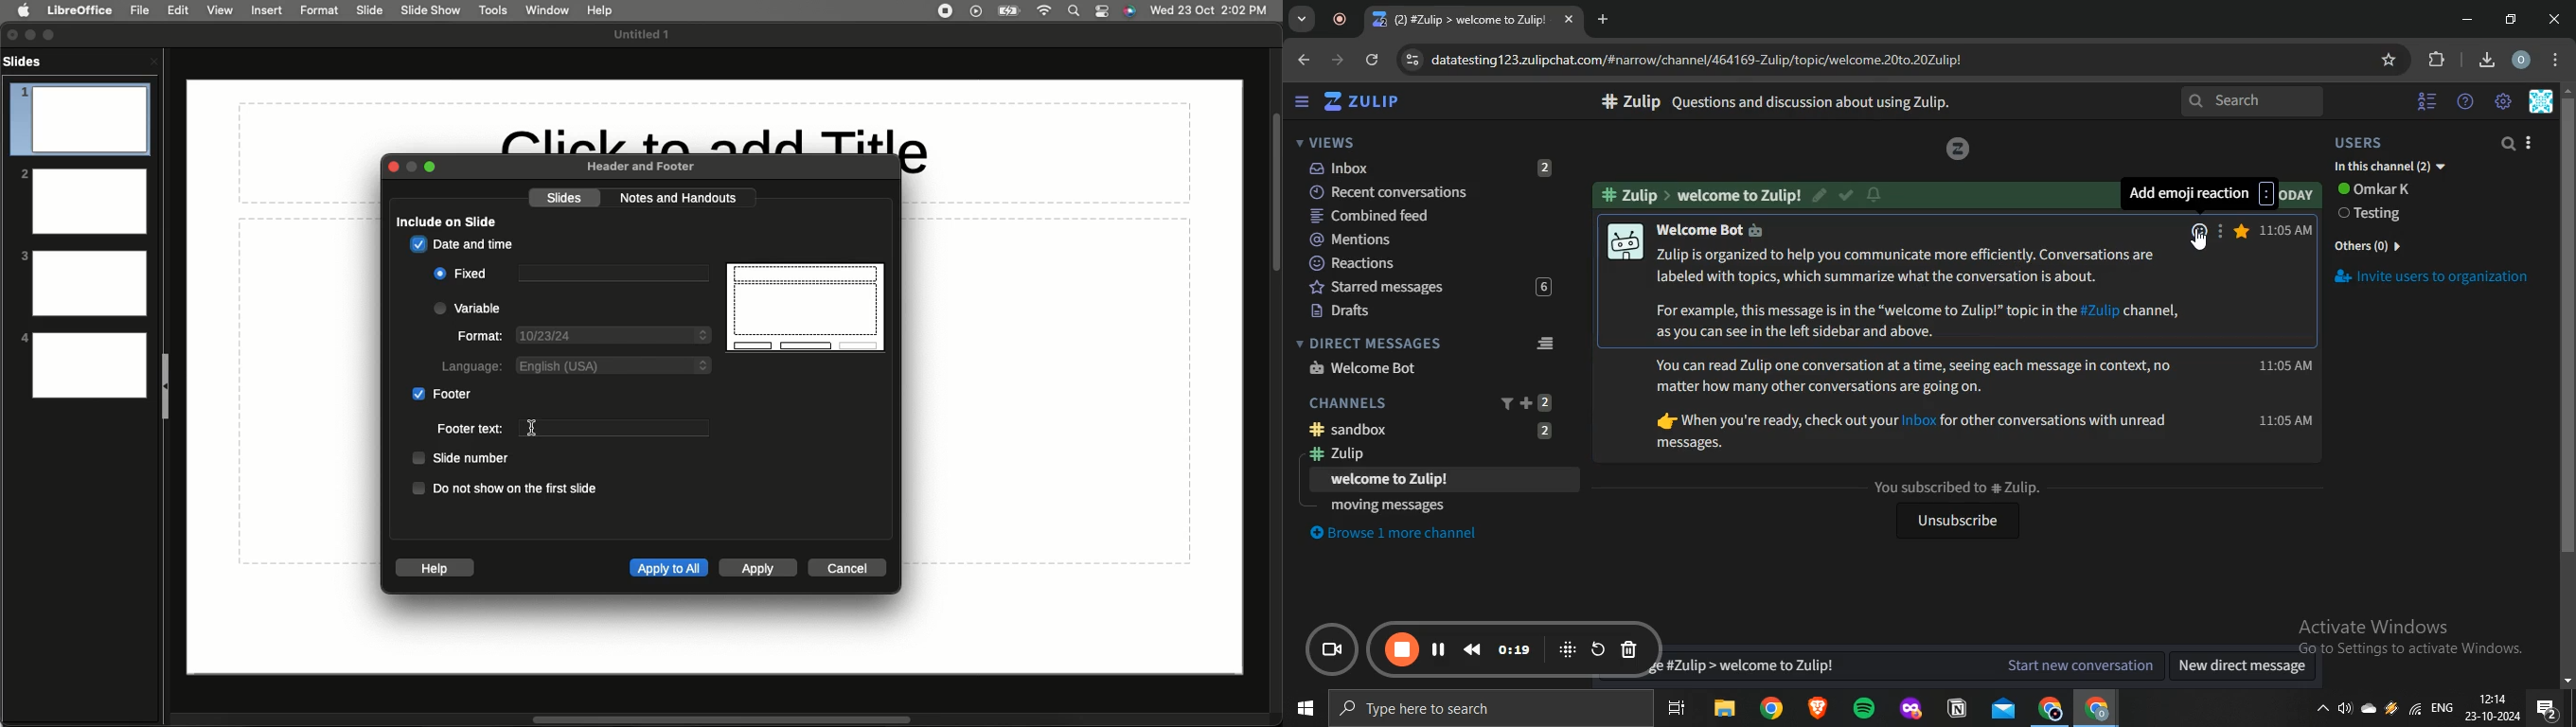  I want to click on File, so click(140, 10).